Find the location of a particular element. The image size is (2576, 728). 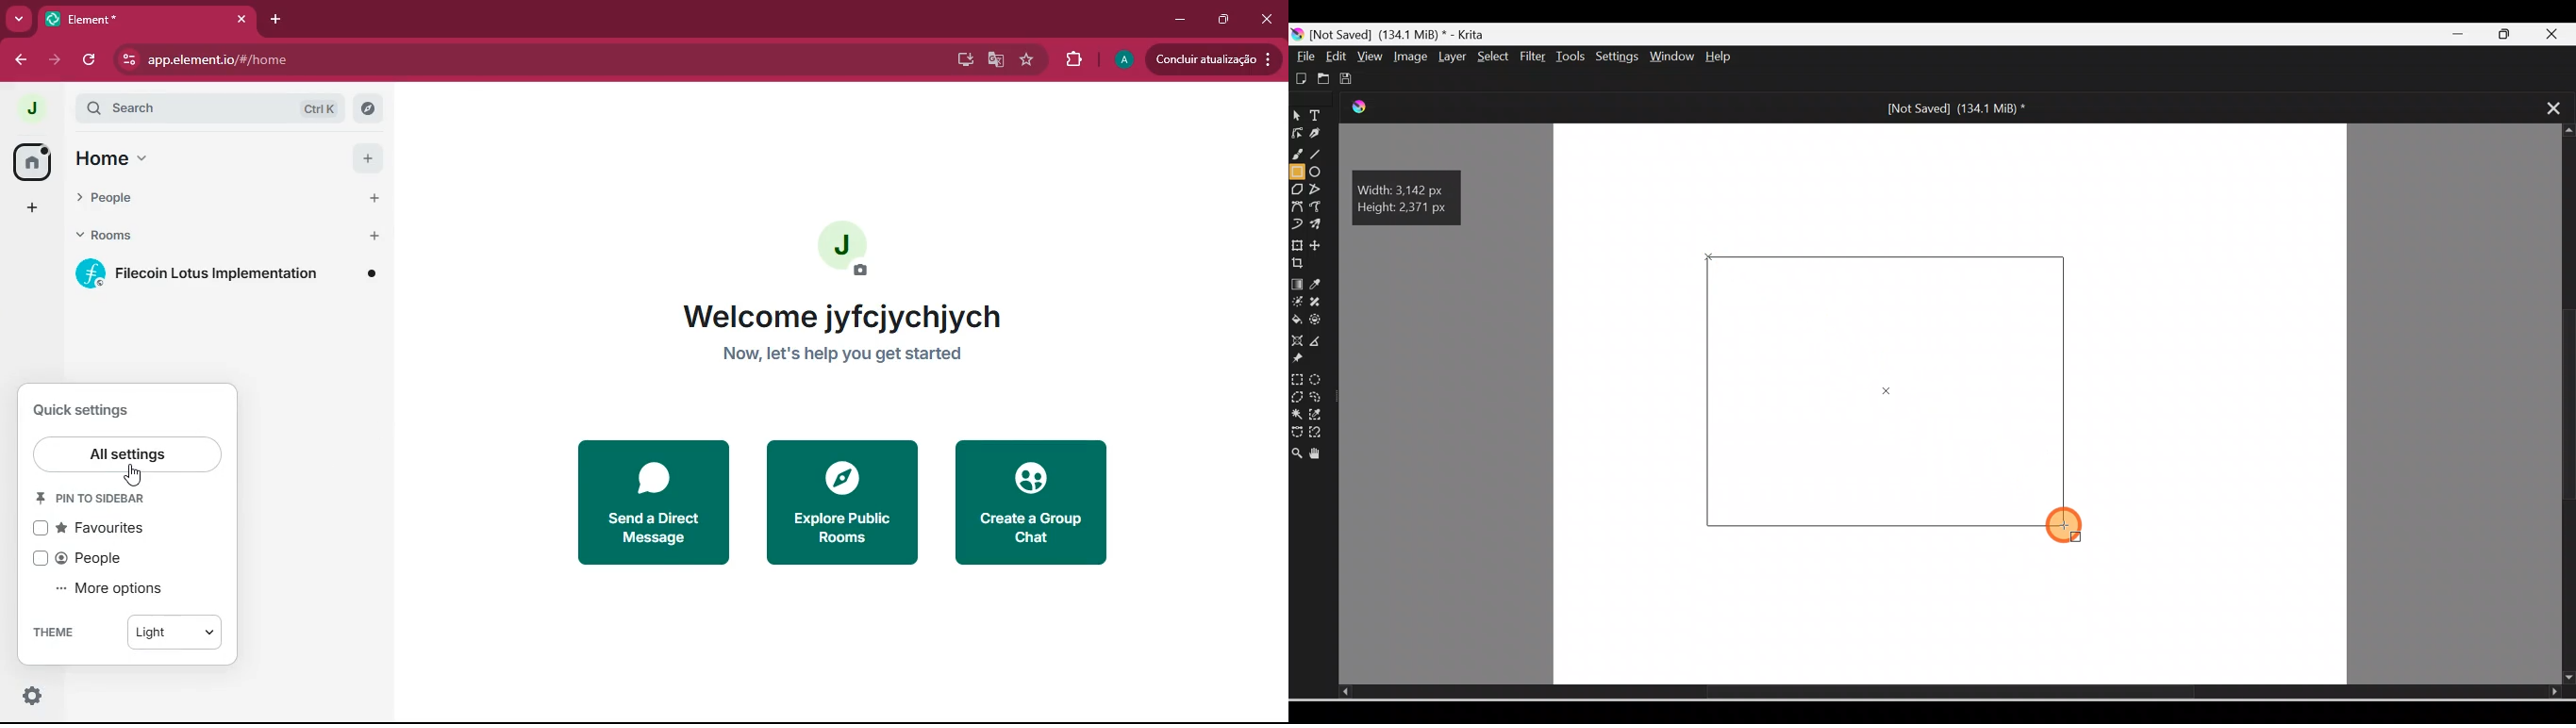

Fill a contiguous area of color with color is located at coordinates (1297, 320).